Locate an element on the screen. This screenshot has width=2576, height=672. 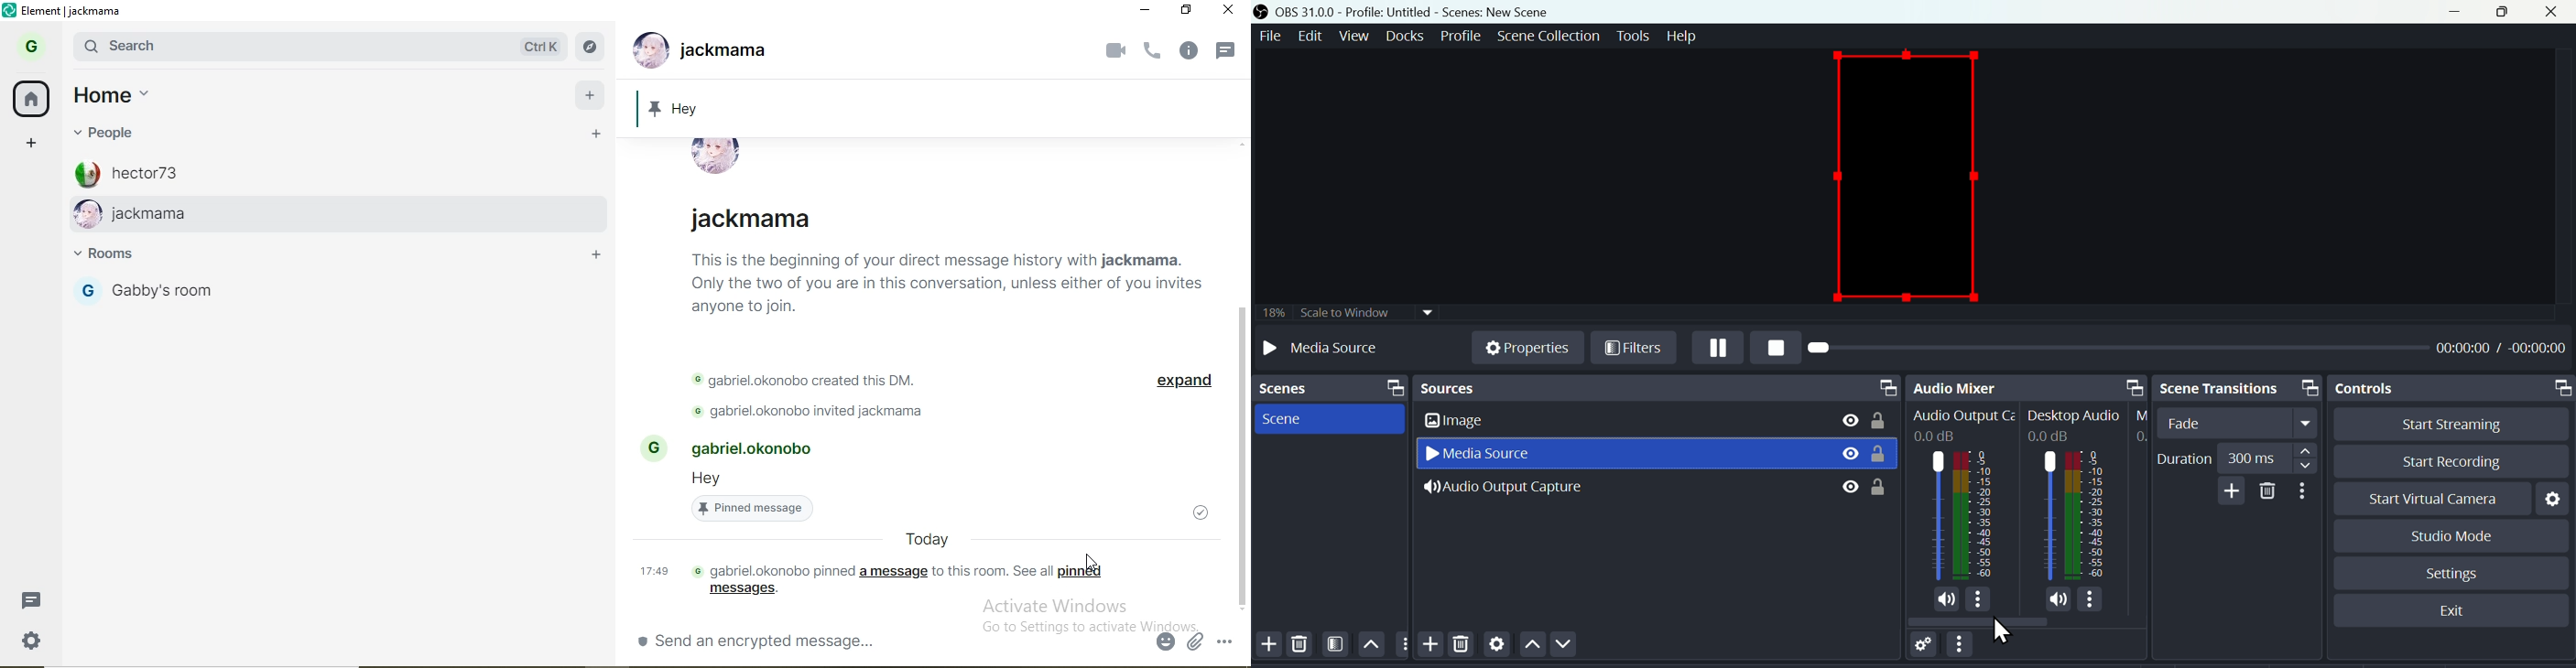
hector 73 is located at coordinates (361, 170).